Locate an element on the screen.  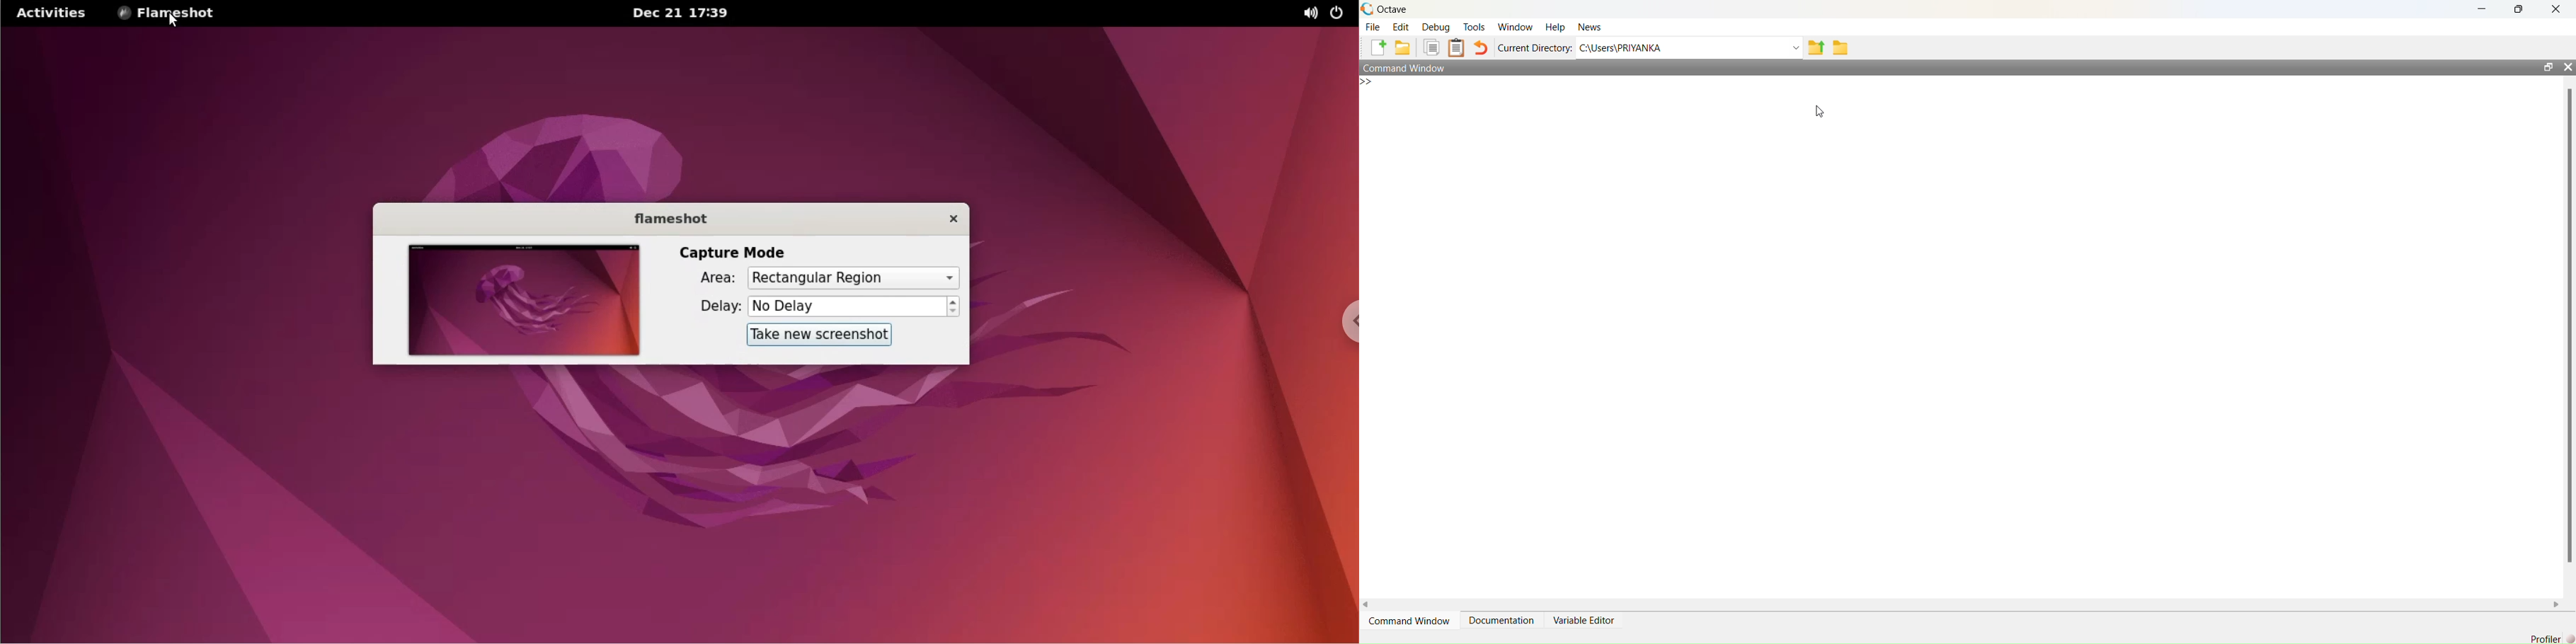
maximise is located at coordinates (2521, 8).